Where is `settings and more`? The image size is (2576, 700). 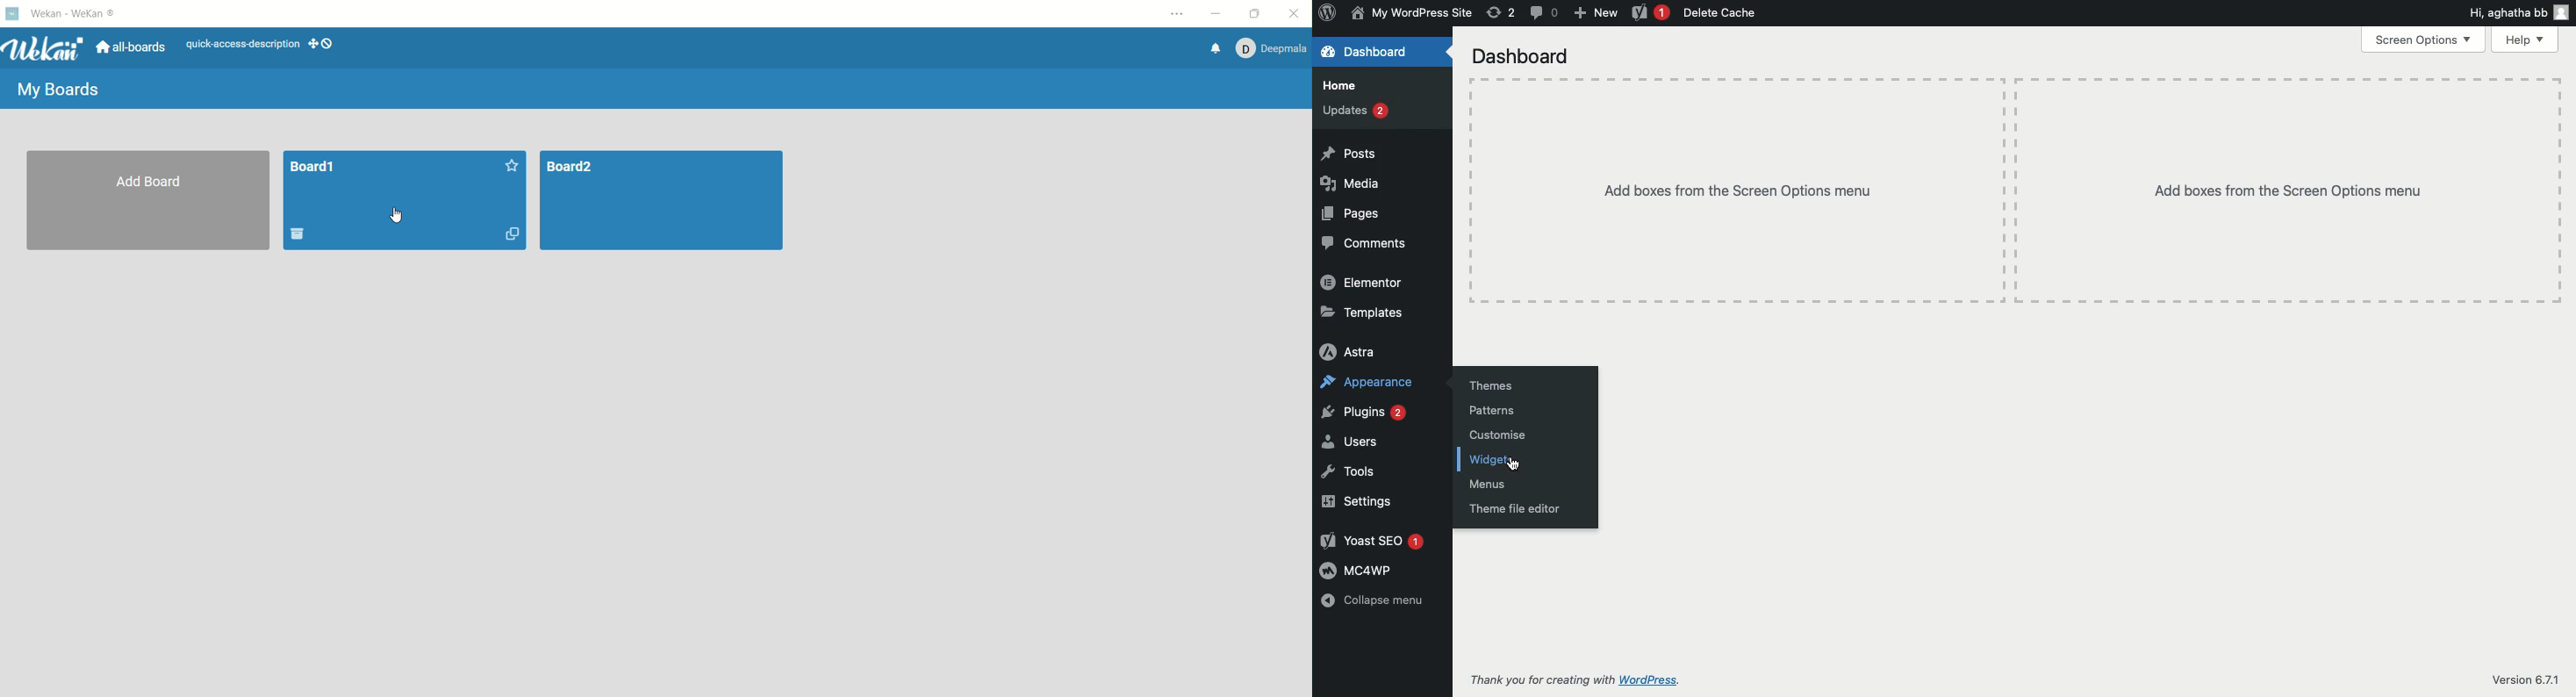
settings and more is located at coordinates (1177, 14).